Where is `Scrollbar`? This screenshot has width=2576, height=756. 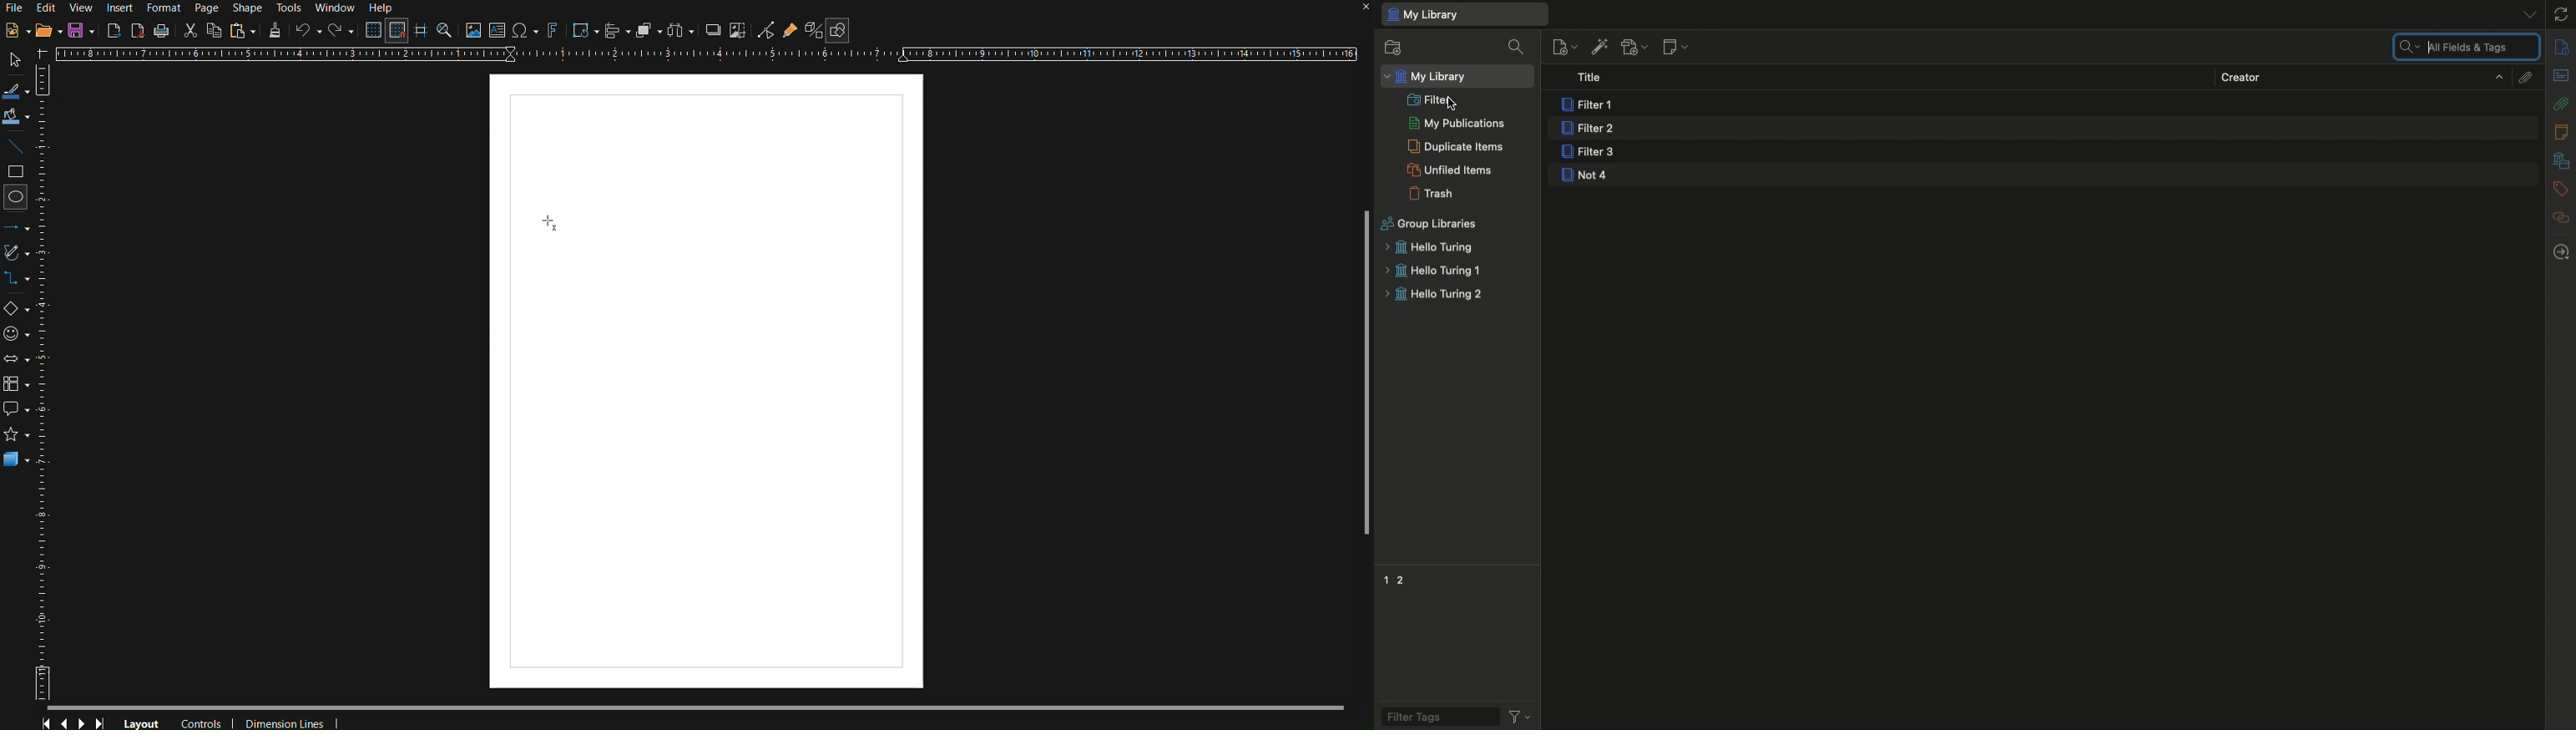
Scrollbar is located at coordinates (1366, 372).